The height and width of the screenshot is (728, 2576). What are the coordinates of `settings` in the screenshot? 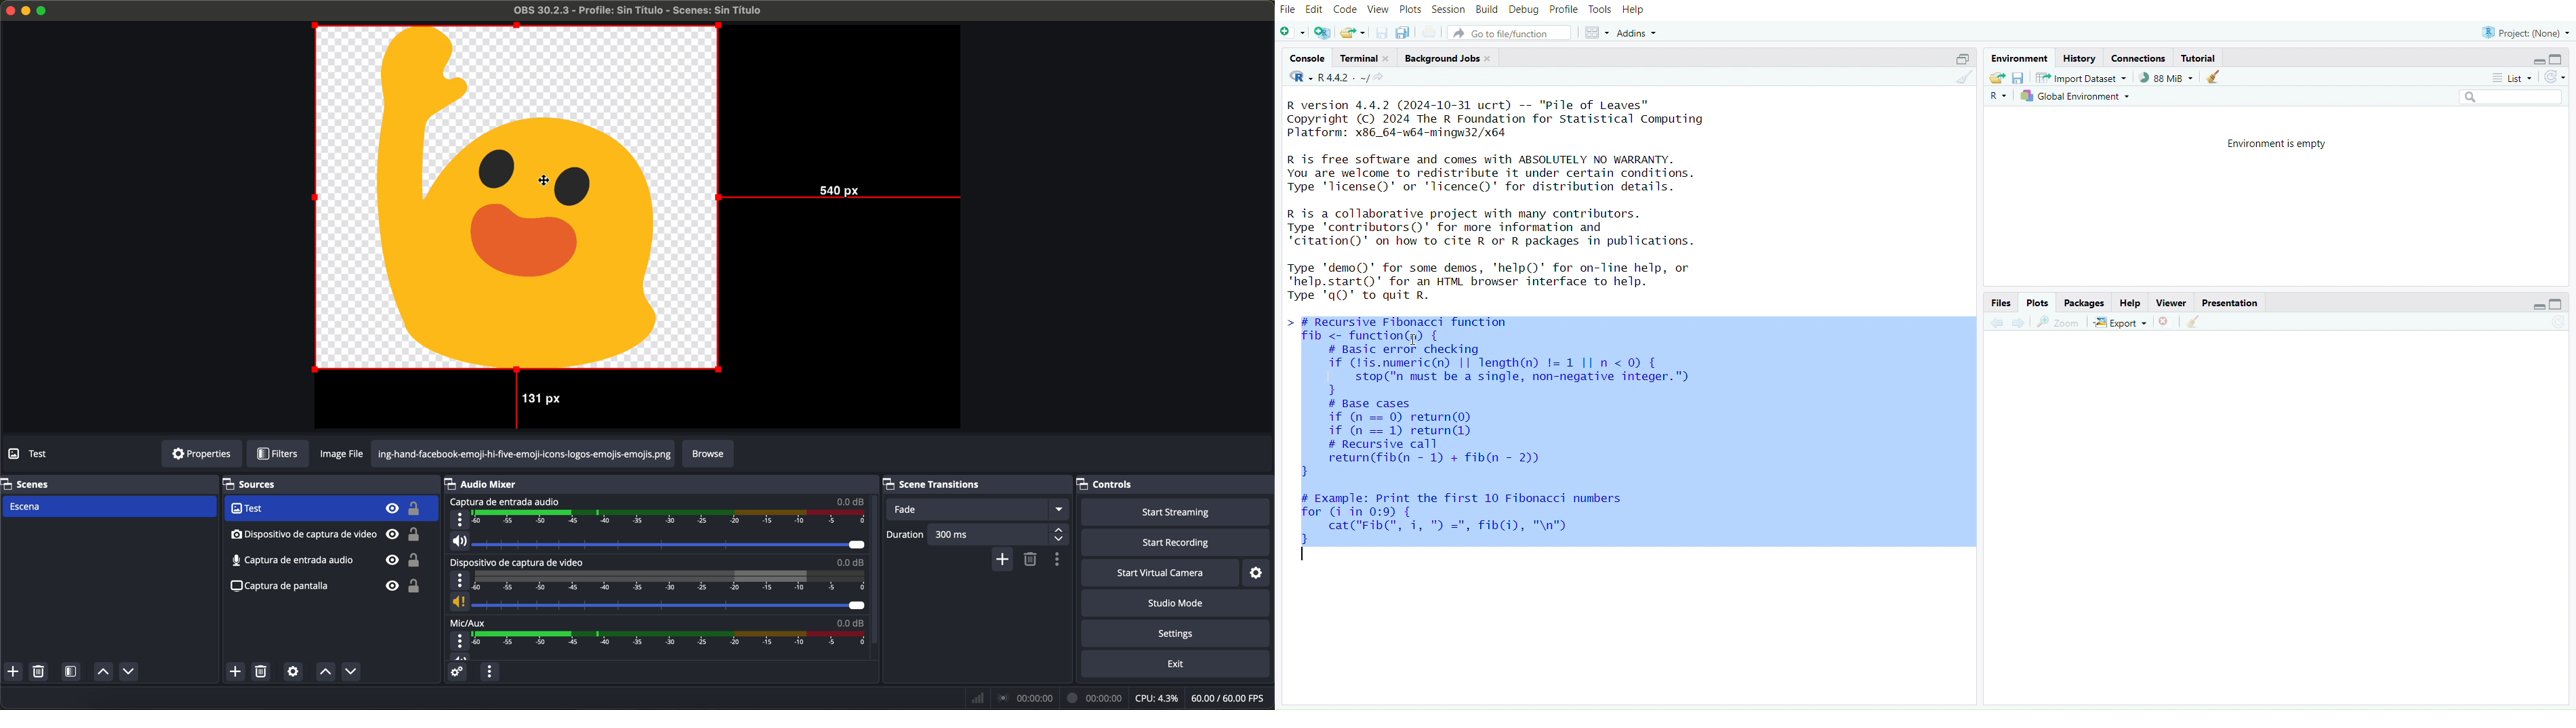 It's located at (1260, 572).